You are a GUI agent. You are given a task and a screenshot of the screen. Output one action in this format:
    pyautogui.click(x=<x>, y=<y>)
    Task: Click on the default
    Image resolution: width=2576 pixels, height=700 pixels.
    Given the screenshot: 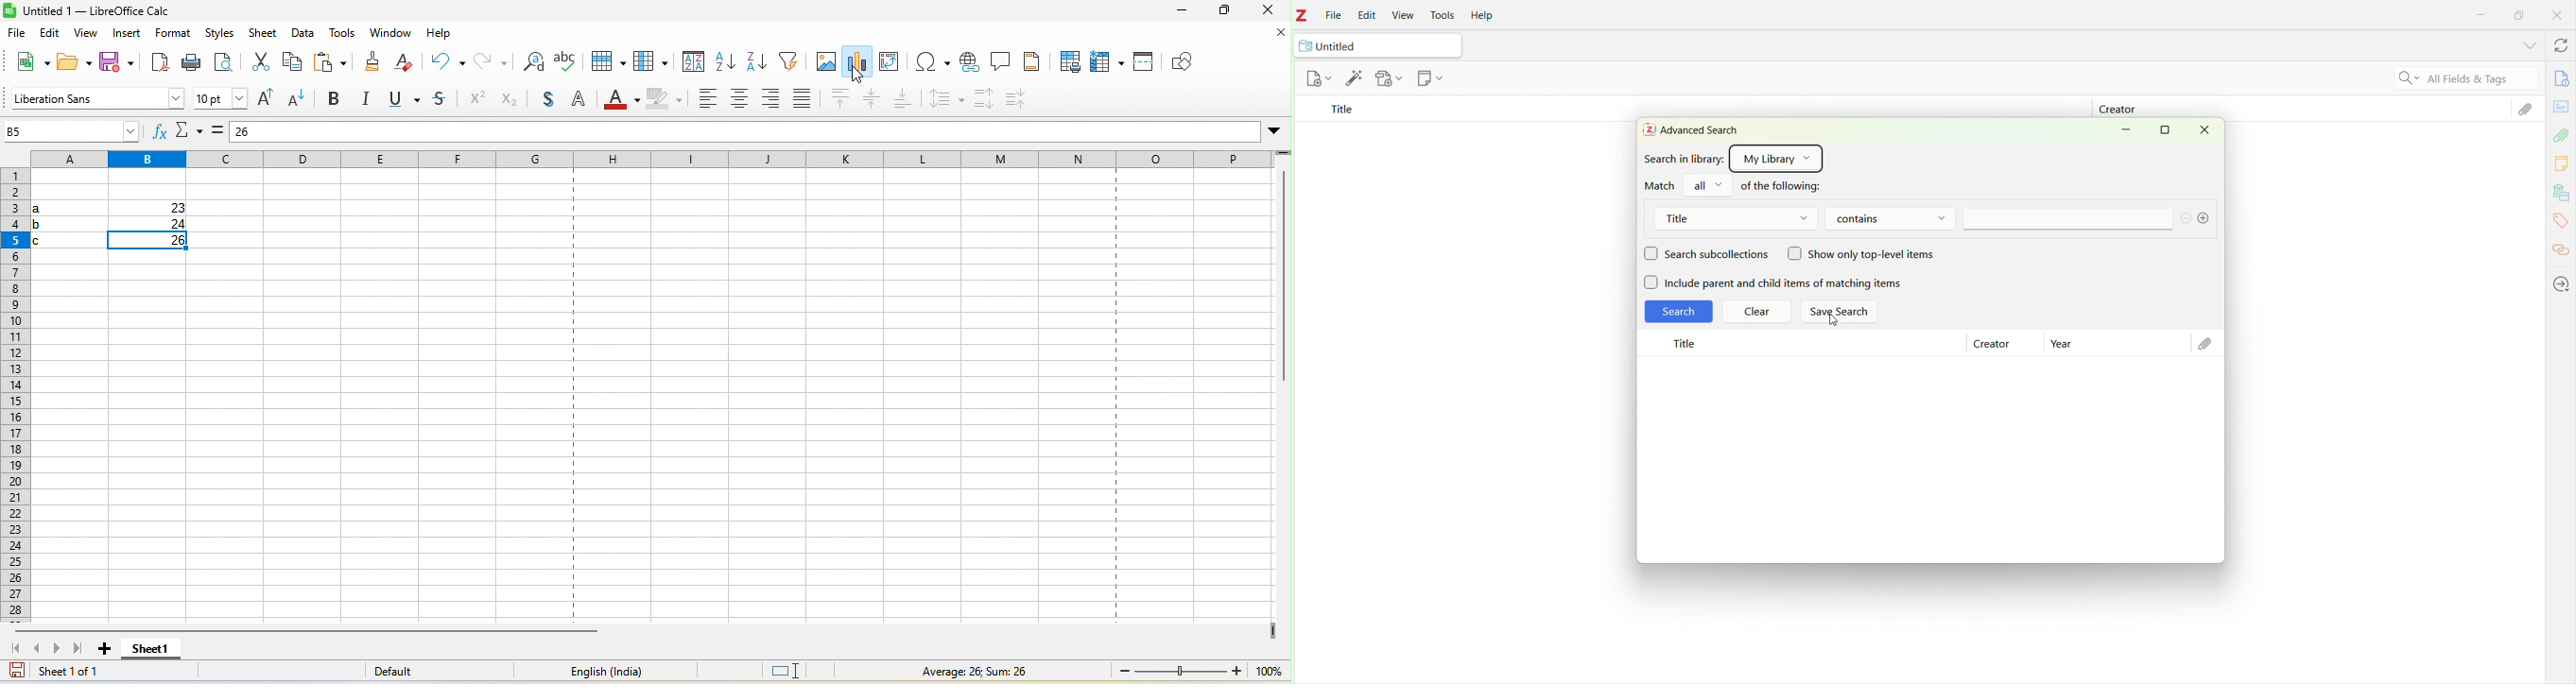 What is the action you would take?
    pyautogui.click(x=407, y=671)
    